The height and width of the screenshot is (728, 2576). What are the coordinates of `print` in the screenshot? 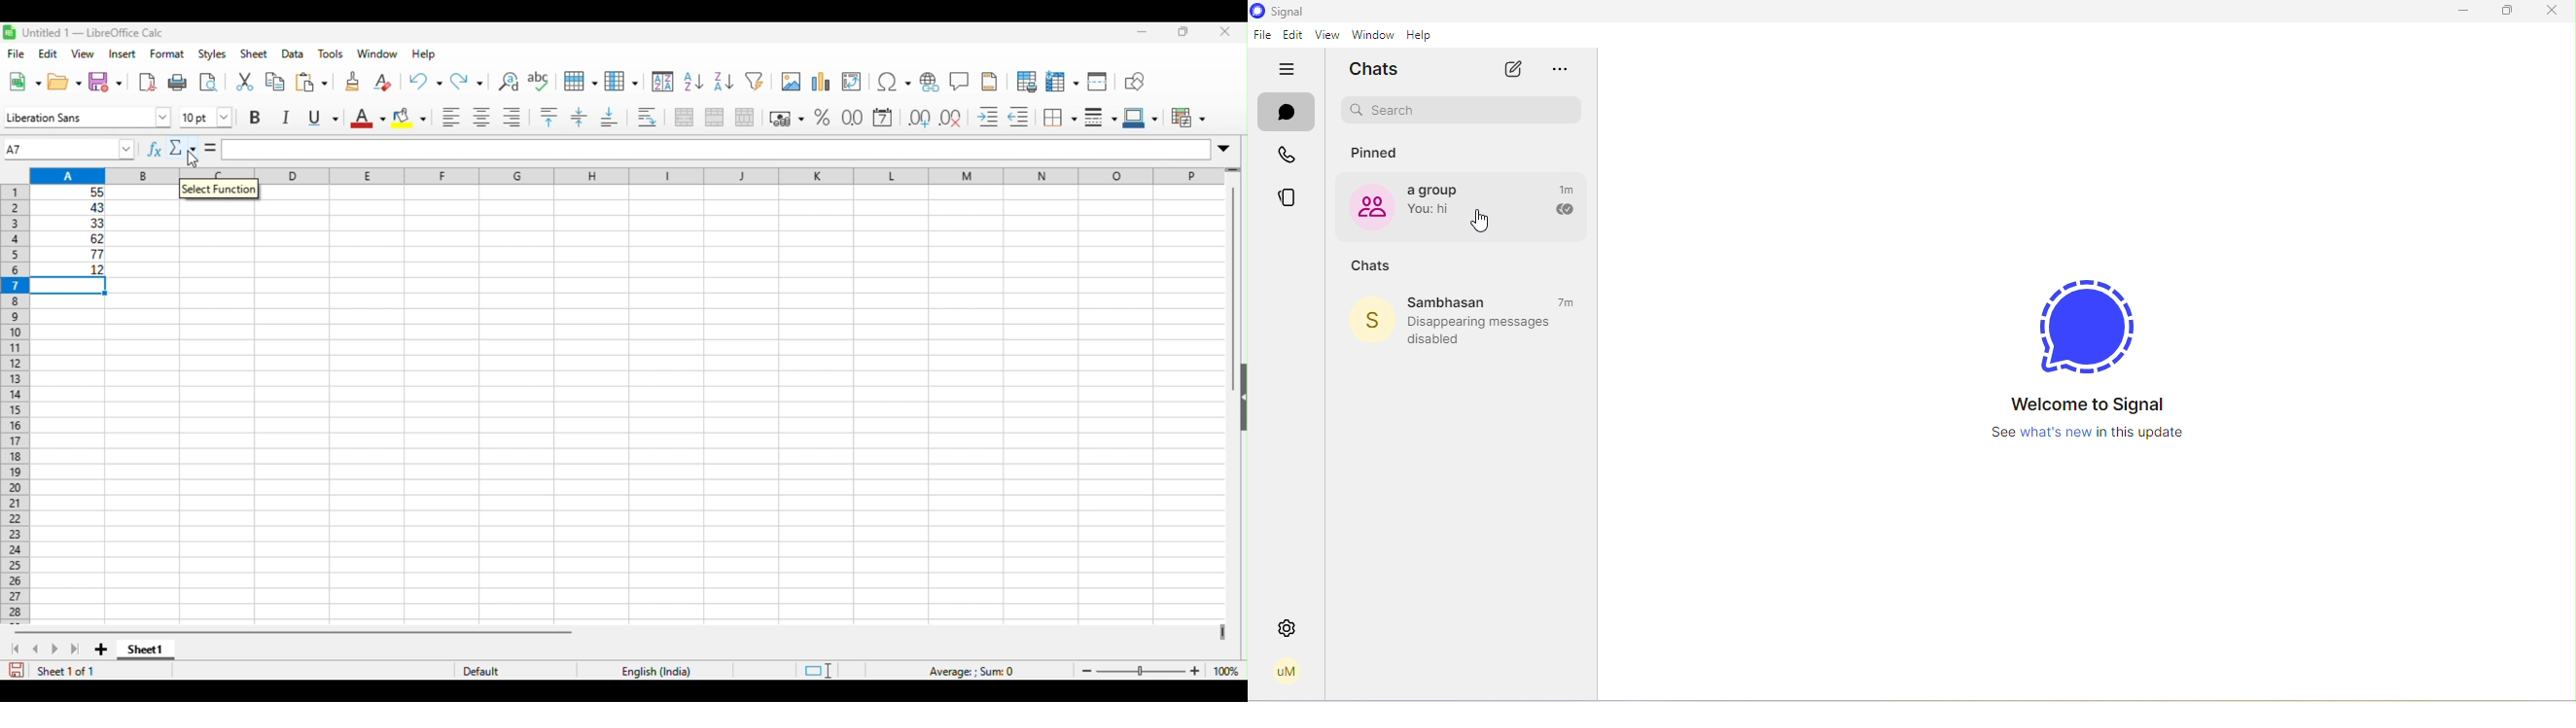 It's located at (178, 83).